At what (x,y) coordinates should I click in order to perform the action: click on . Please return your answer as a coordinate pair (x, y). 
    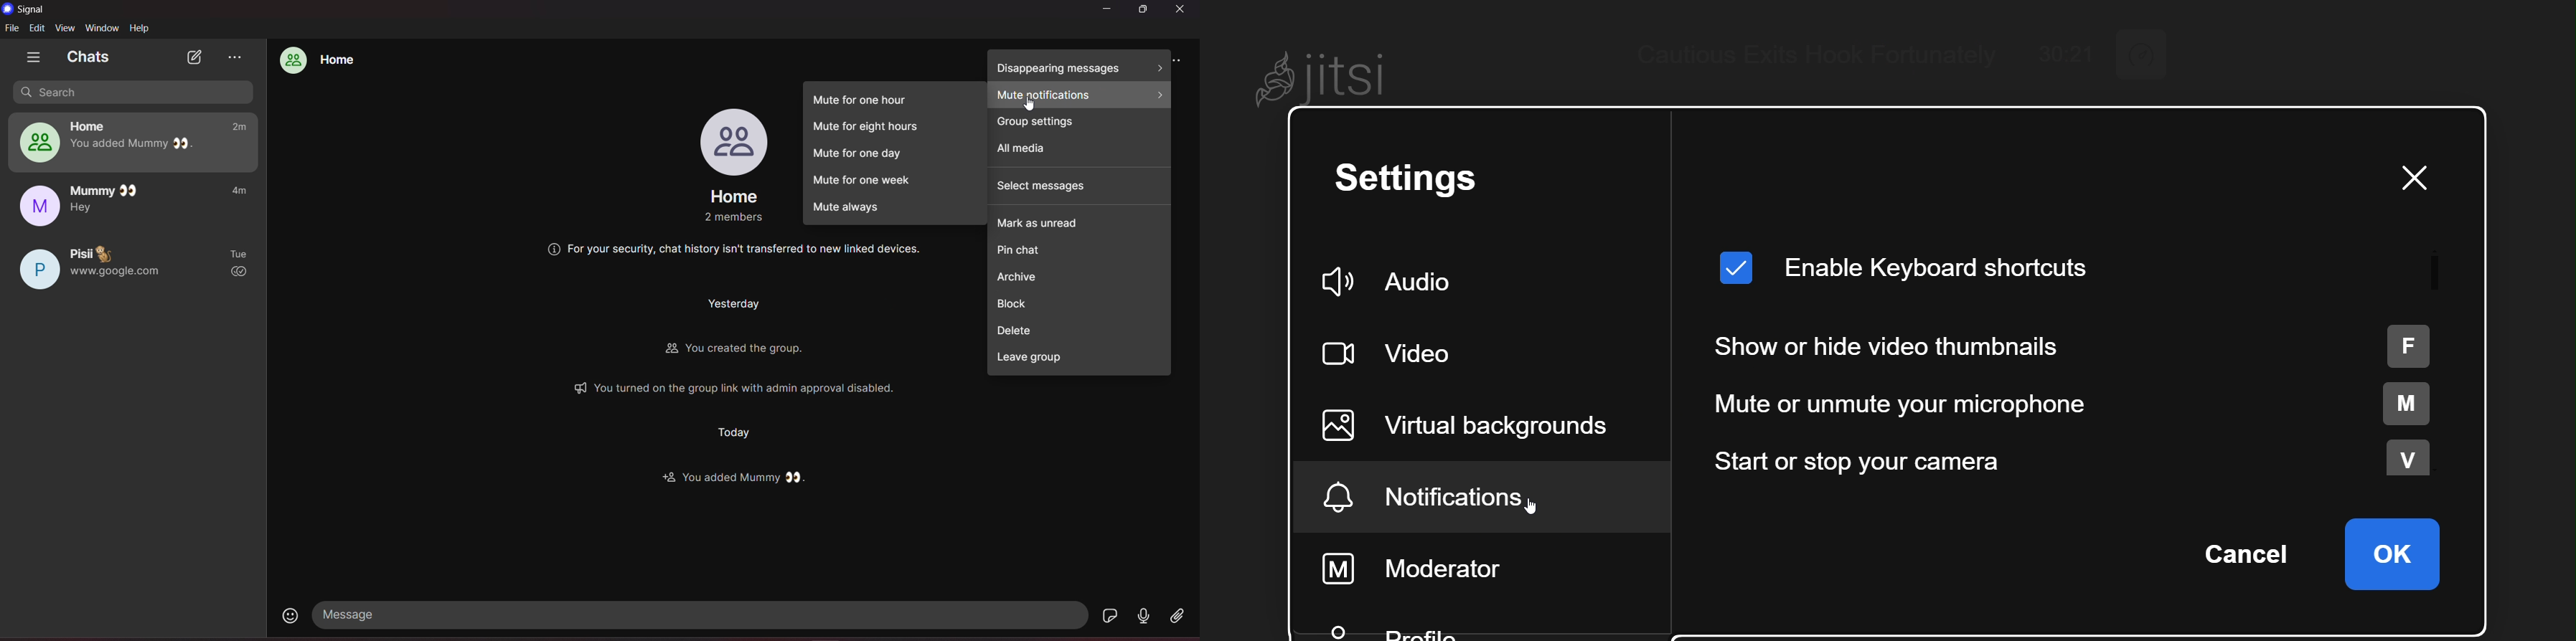
    Looking at the image, I should click on (755, 252).